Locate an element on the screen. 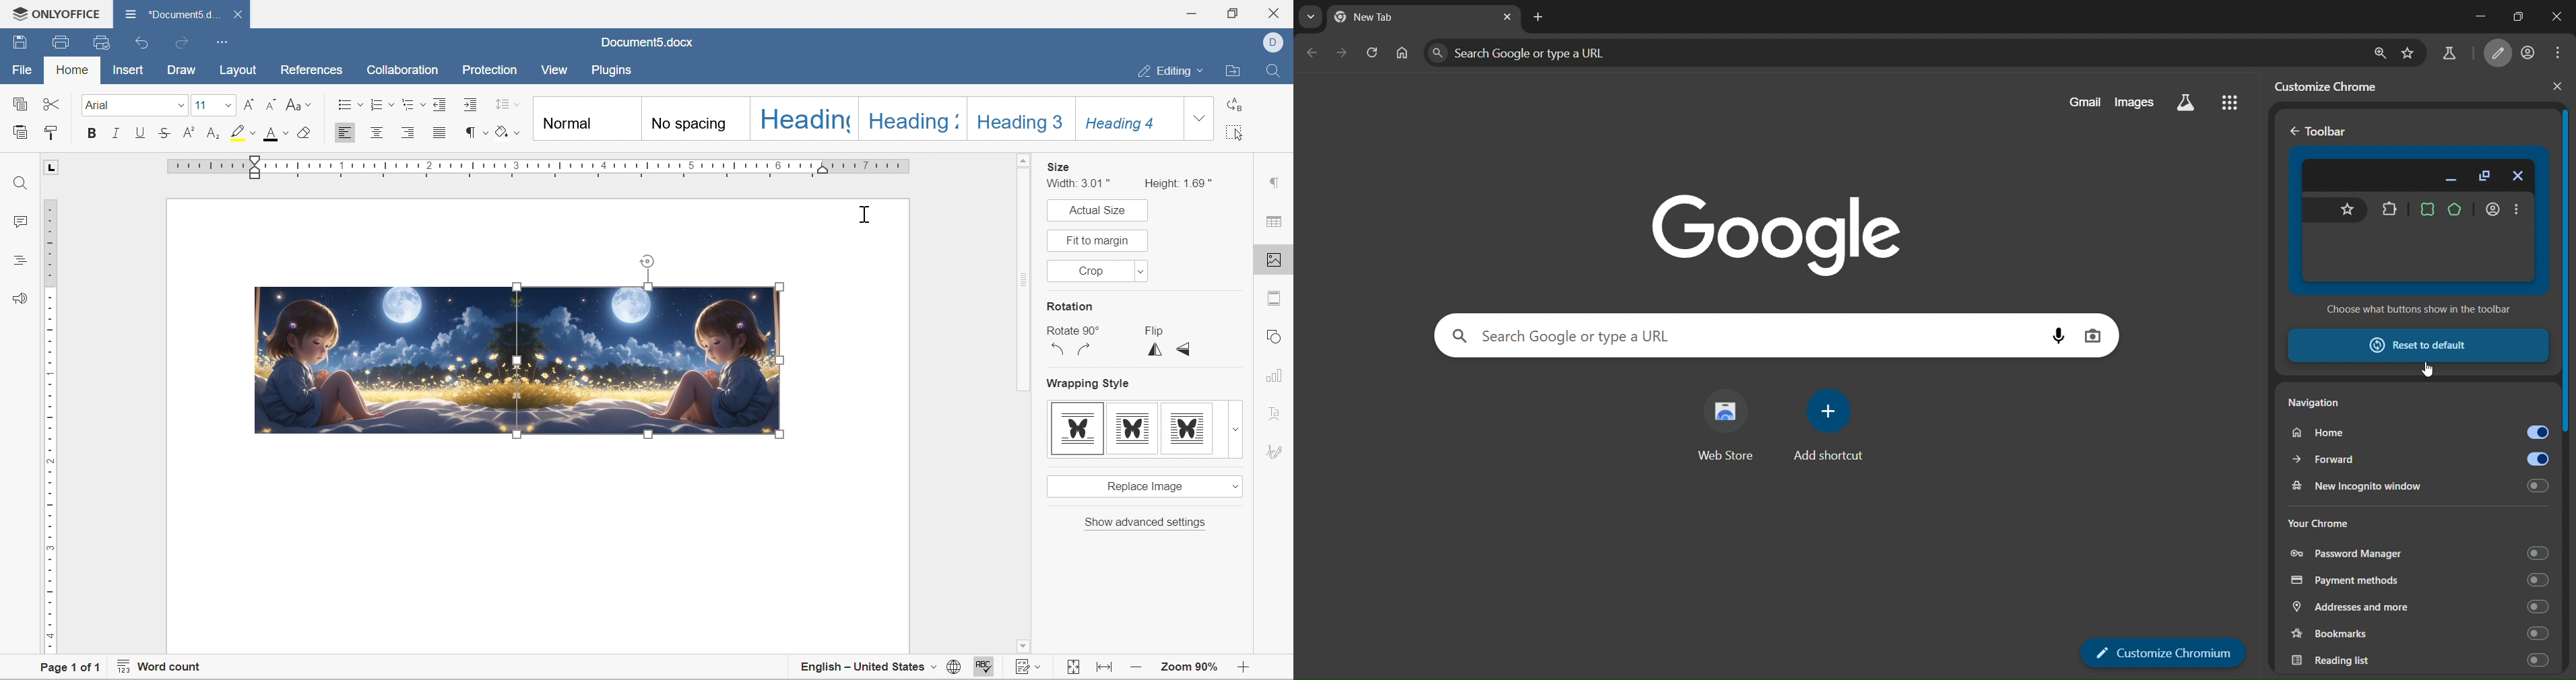 This screenshot has height=700, width=2576. find is located at coordinates (20, 184).